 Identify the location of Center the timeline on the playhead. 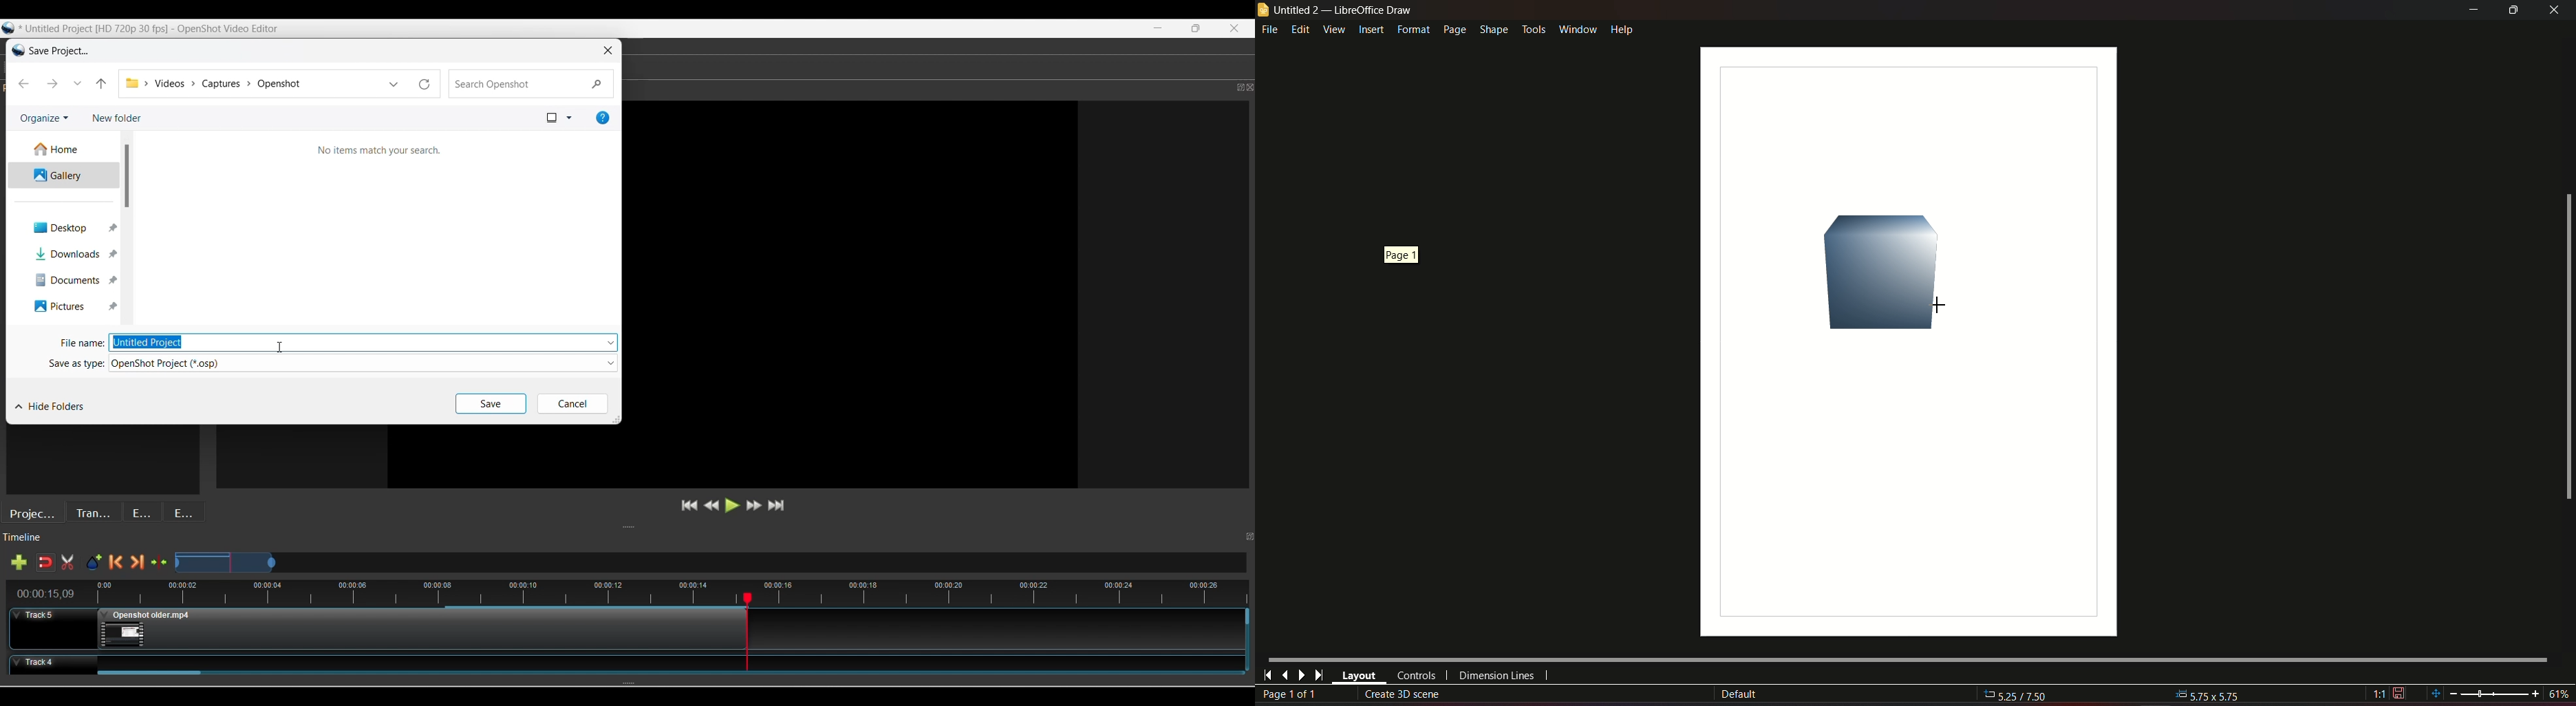
(159, 562).